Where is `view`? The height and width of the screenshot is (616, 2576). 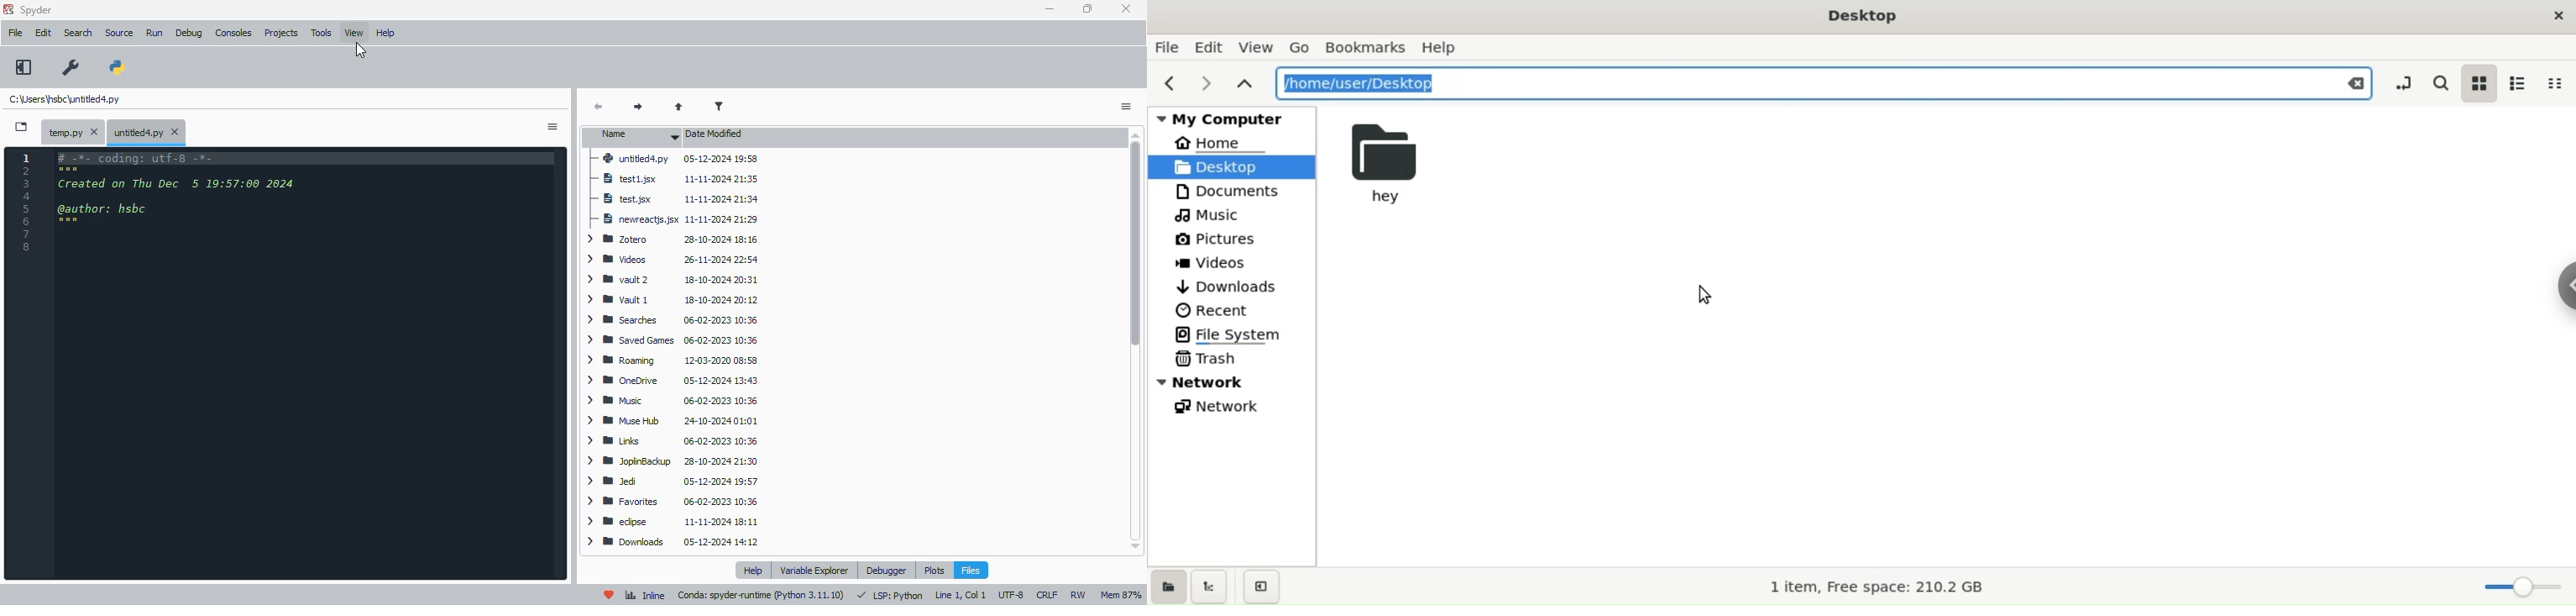
view is located at coordinates (354, 33).